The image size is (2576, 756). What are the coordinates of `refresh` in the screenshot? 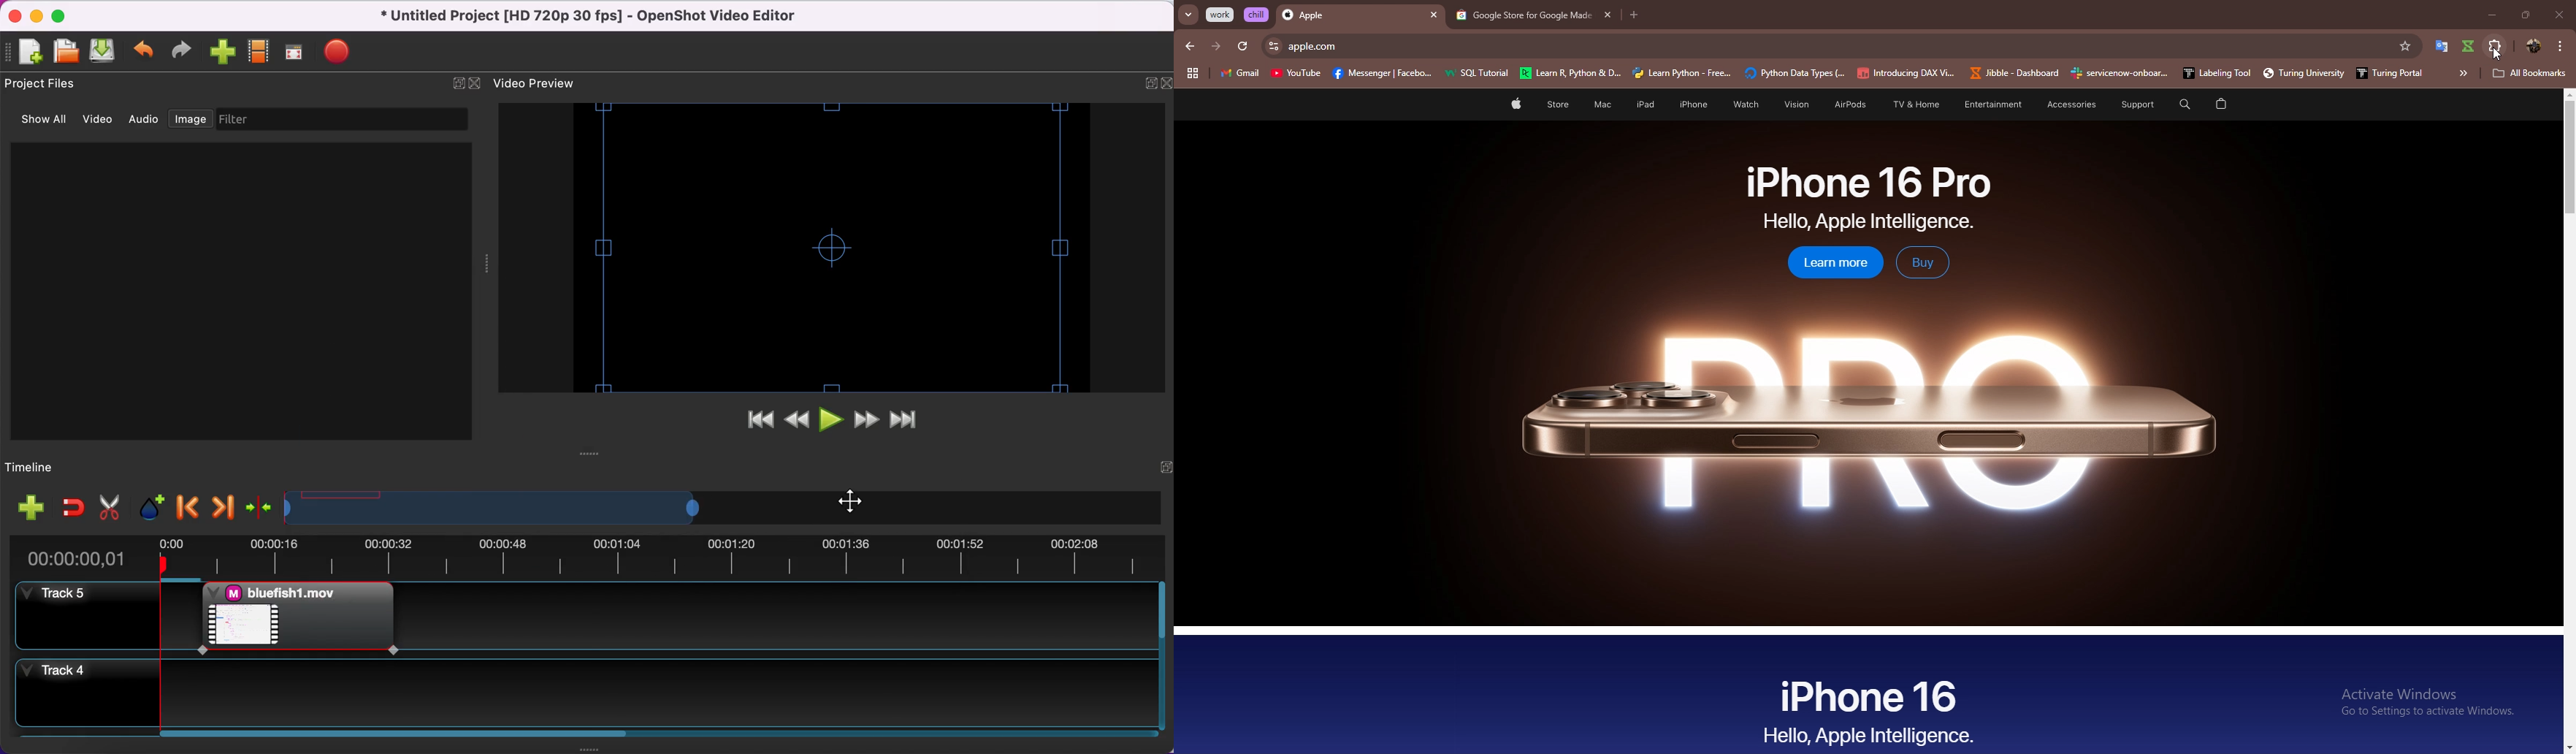 It's located at (1242, 47).